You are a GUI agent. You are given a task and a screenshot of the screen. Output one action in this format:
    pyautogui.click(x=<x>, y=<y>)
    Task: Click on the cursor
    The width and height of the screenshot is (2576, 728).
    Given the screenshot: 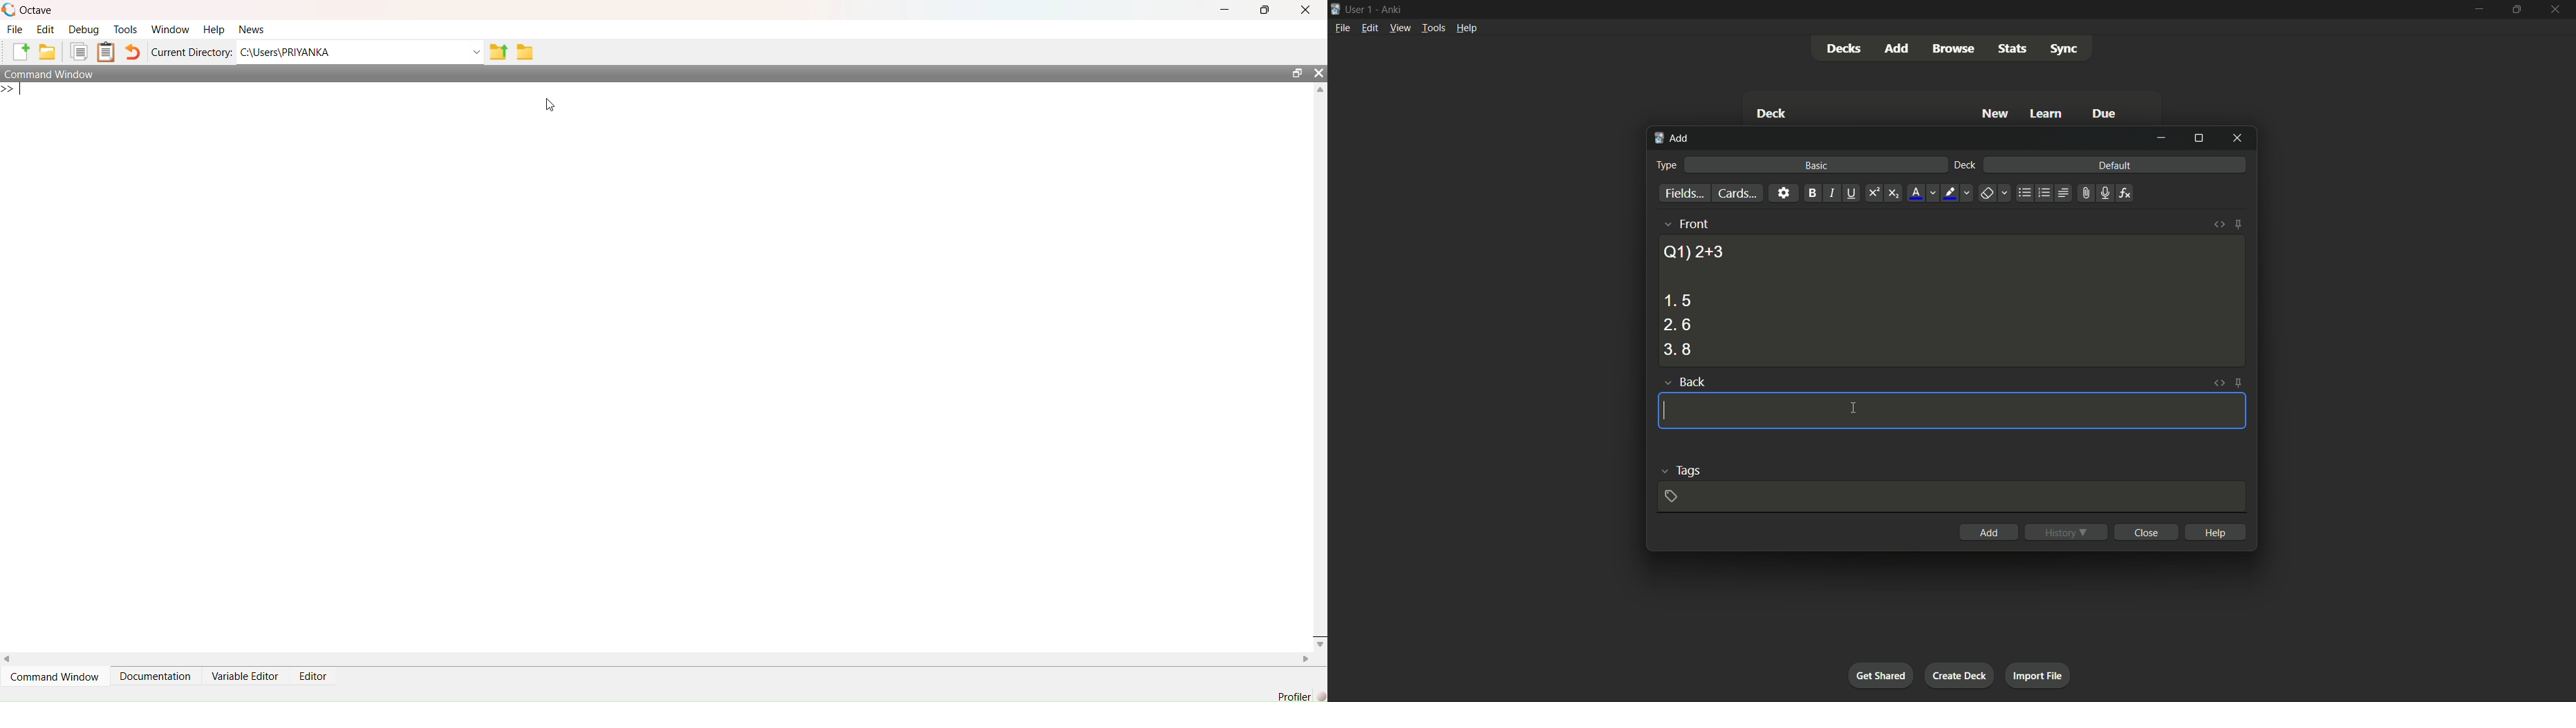 What is the action you would take?
    pyautogui.click(x=1664, y=409)
    